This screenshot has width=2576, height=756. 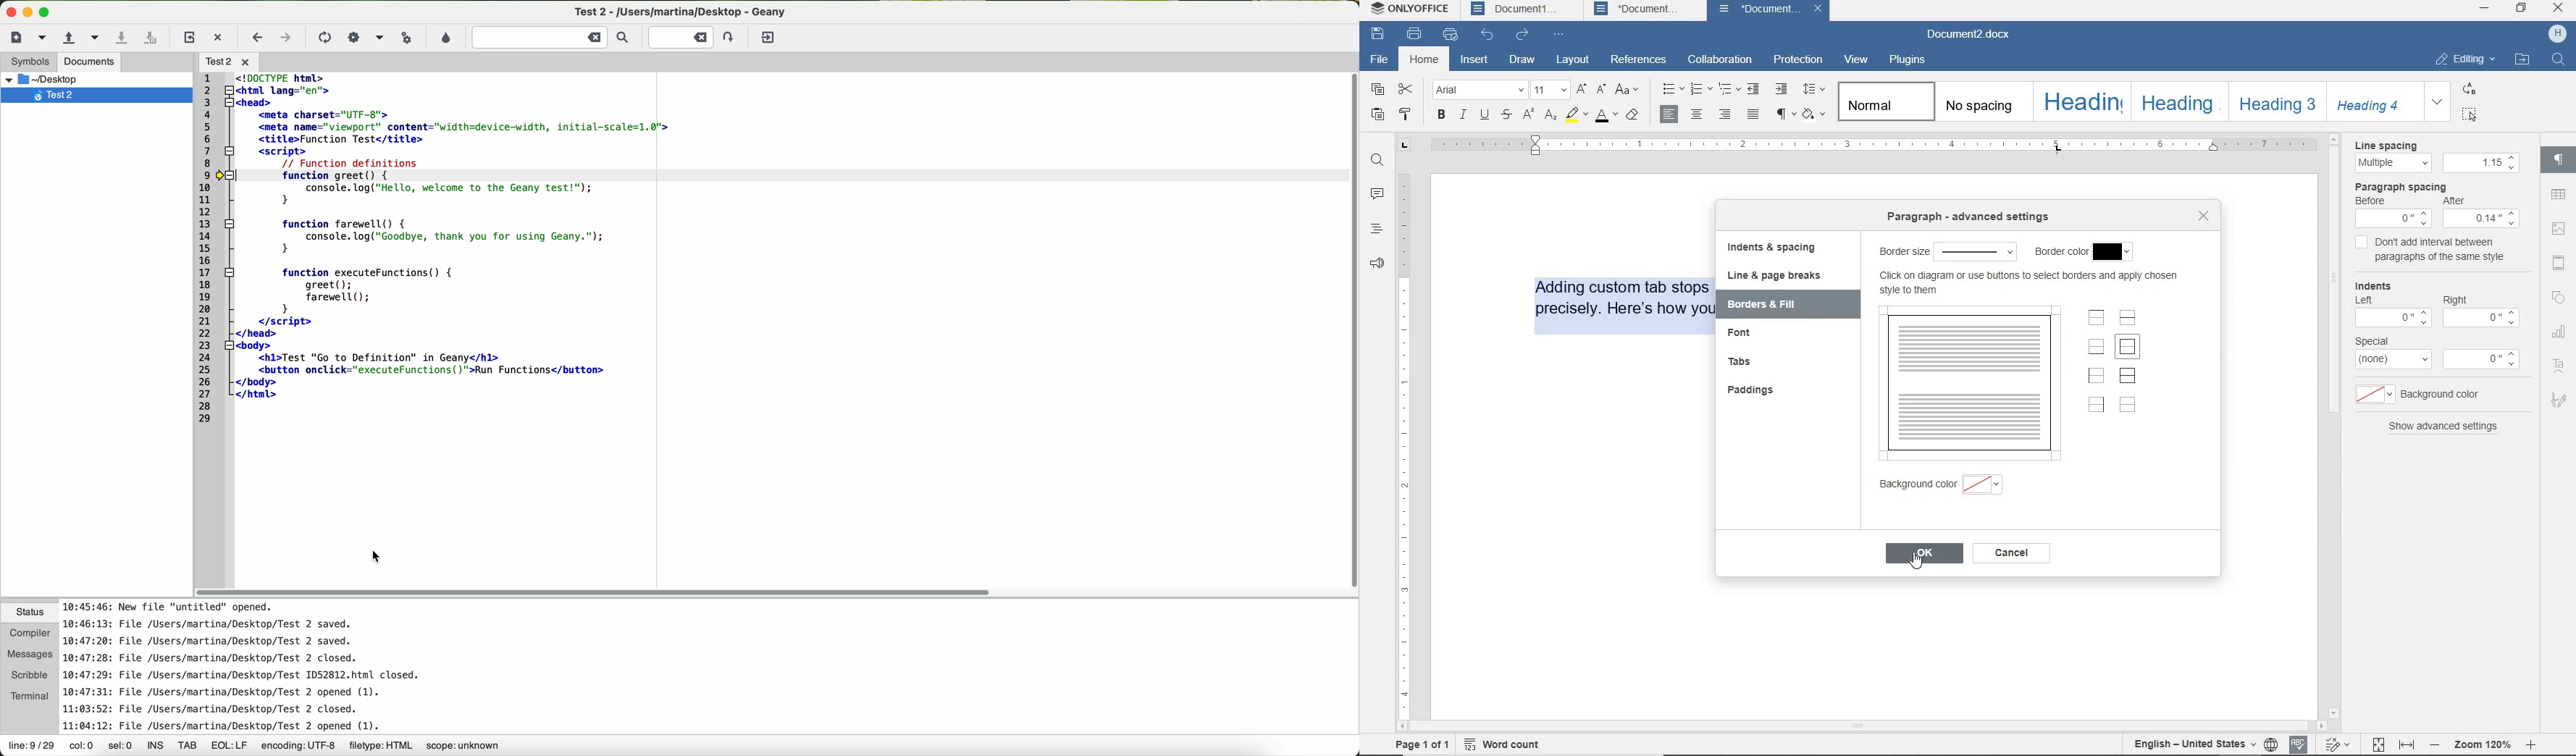 What do you see at coordinates (2479, 319) in the screenshot?
I see `menu` at bounding box center [2479, 319].